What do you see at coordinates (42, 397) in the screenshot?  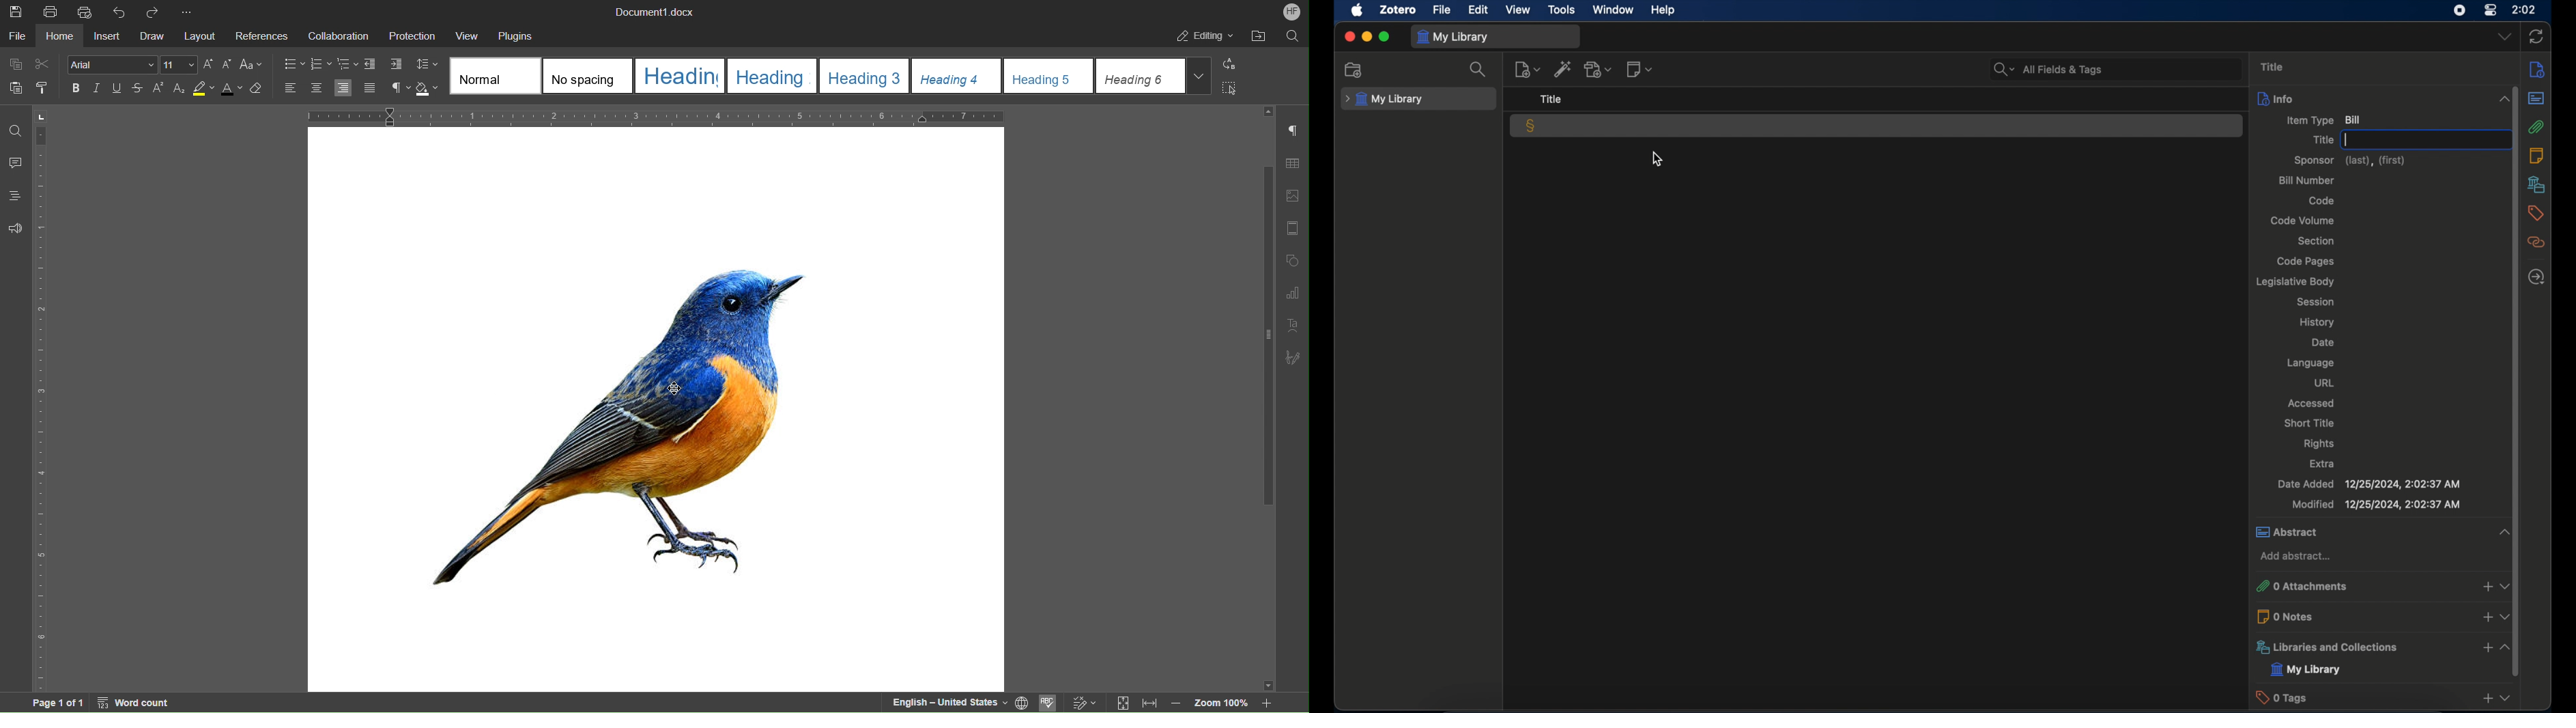 I see `Vertical Ruler` at bounding box center [42, 397].